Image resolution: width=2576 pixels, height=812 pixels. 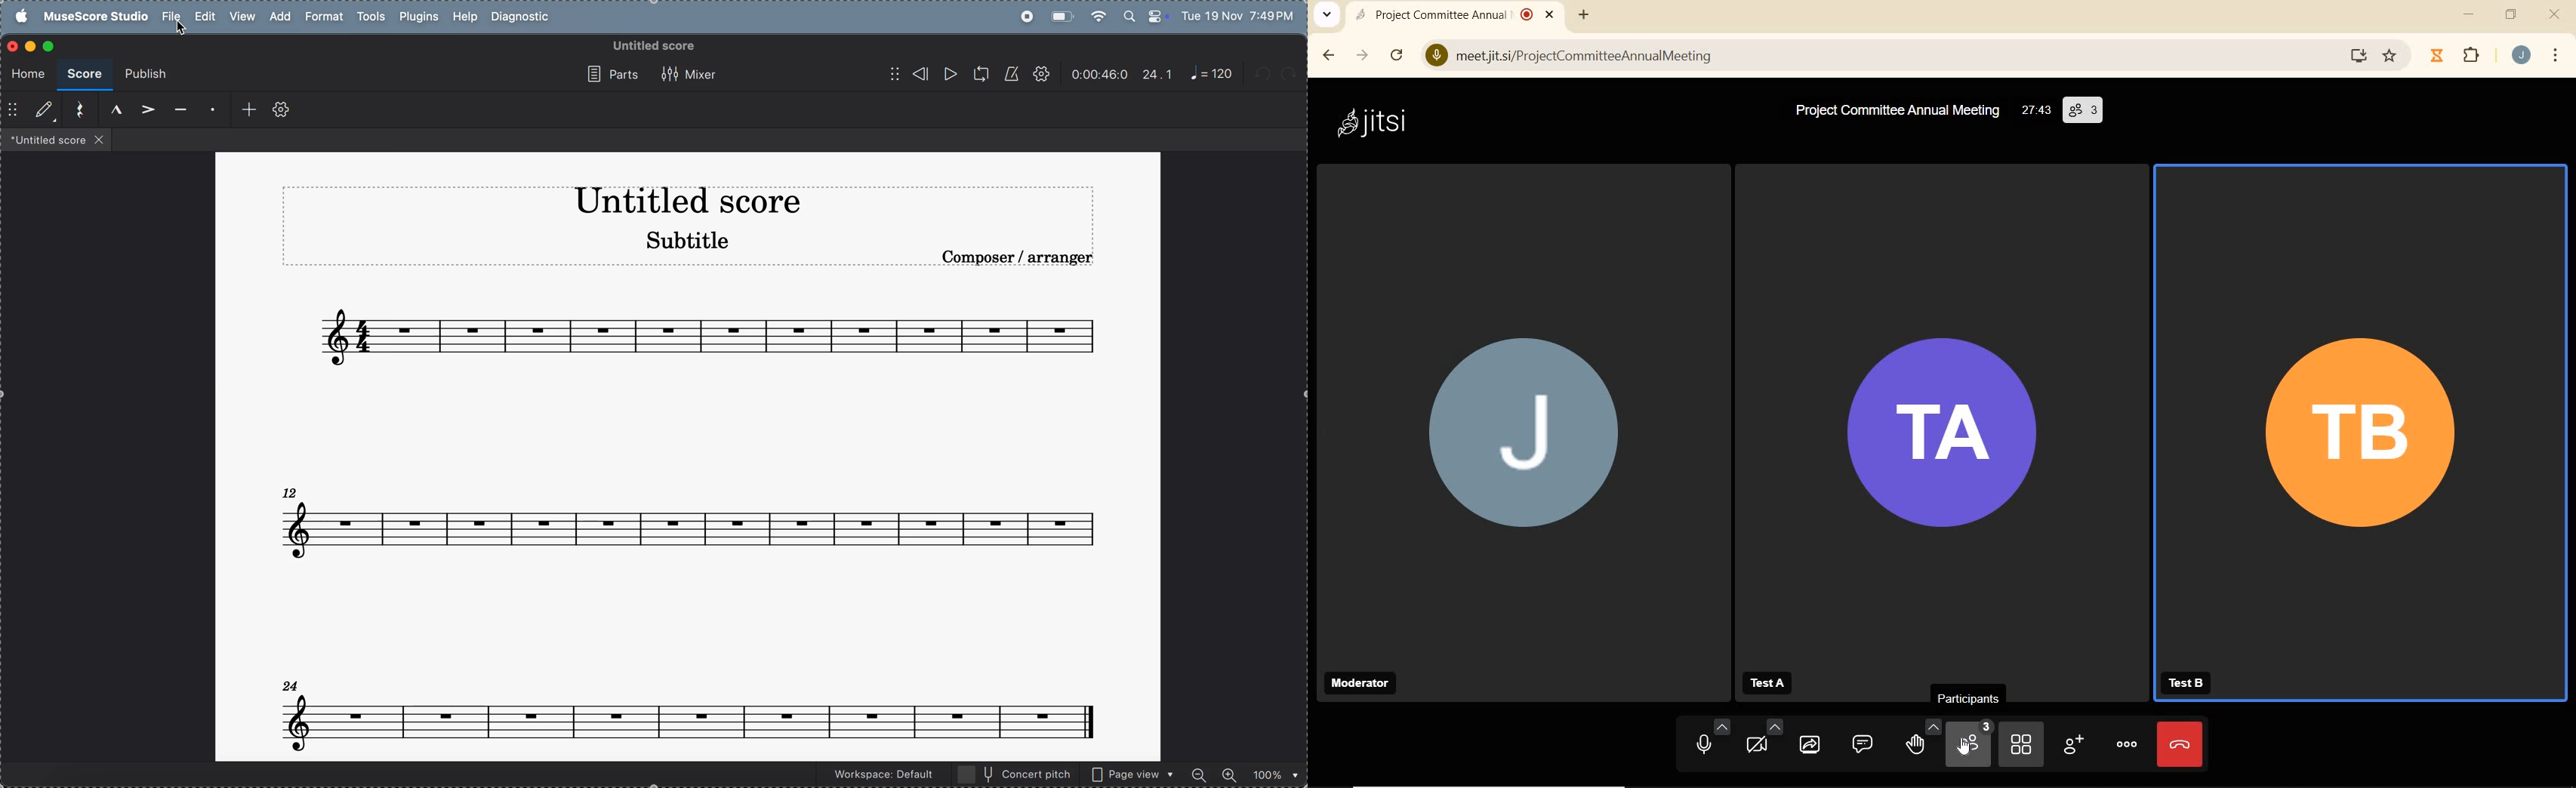 What do you see at coordinates (1584, 14) in the screenshot?
I see `ADD NEW TAB` at bounding box center [1584, 14].